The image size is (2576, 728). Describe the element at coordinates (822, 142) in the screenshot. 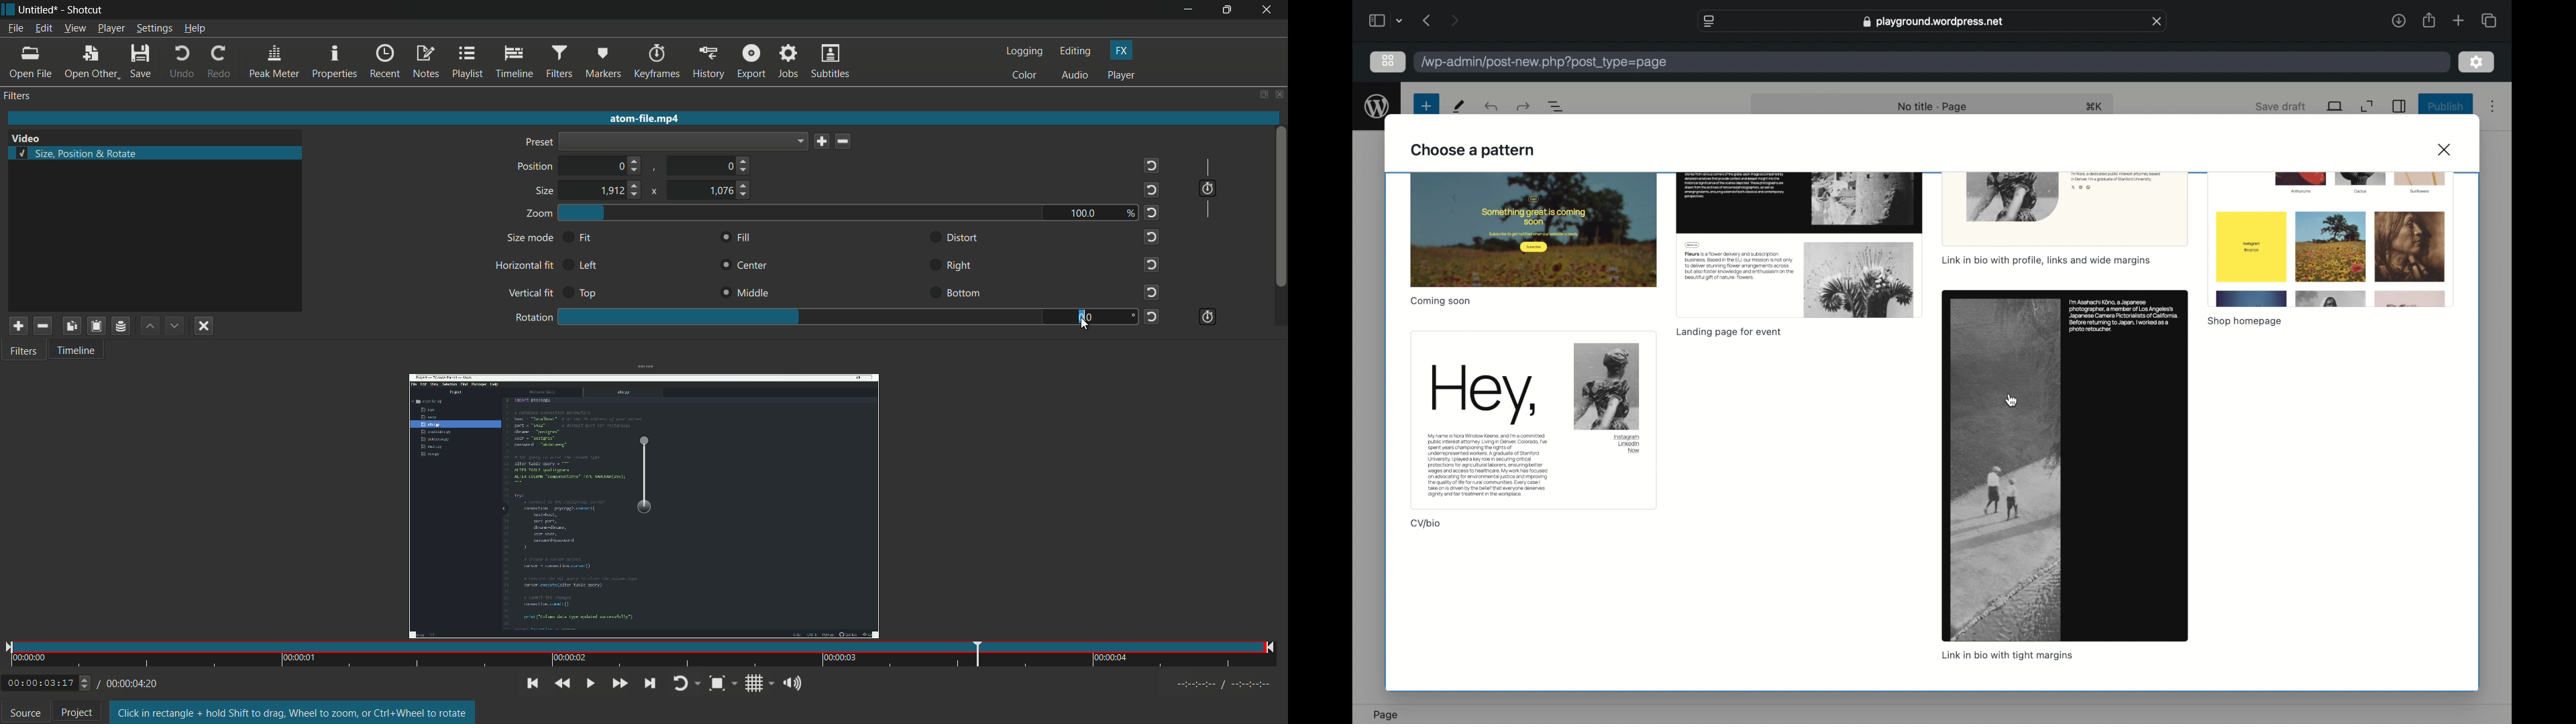

I see `save` at that location.